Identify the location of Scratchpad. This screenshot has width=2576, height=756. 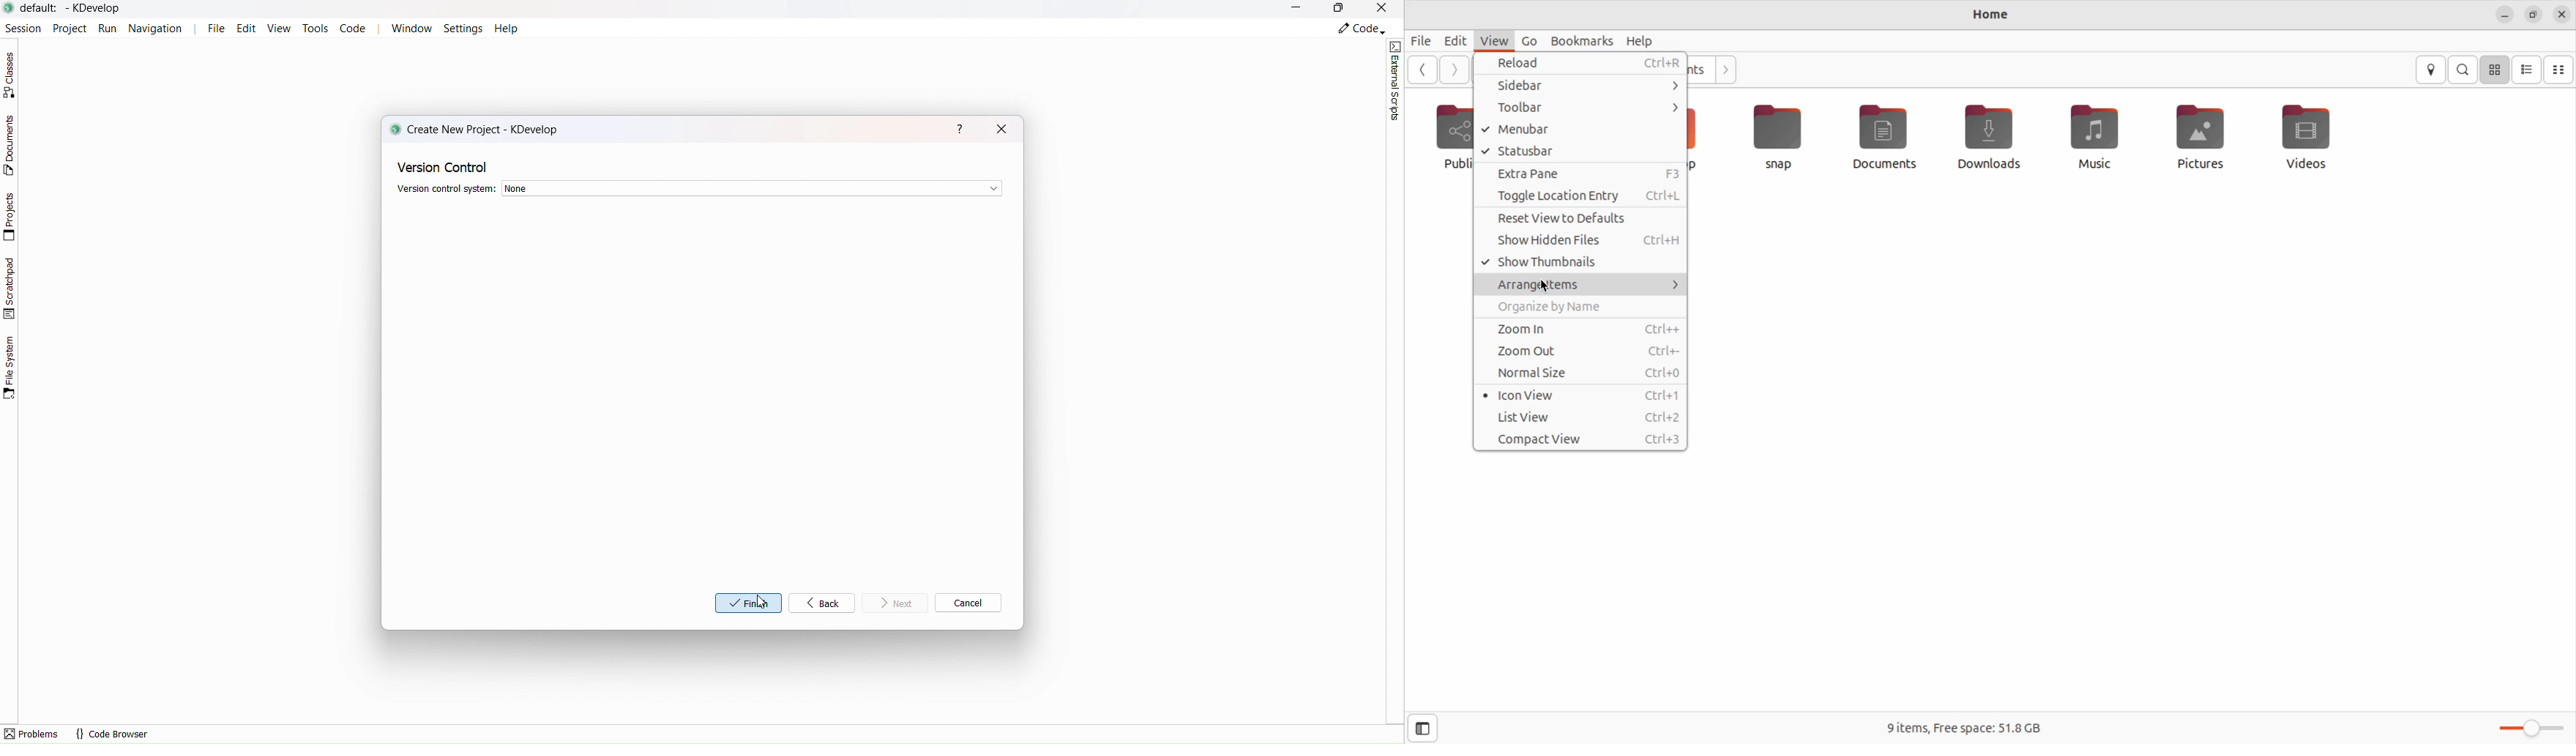
(11, 288).